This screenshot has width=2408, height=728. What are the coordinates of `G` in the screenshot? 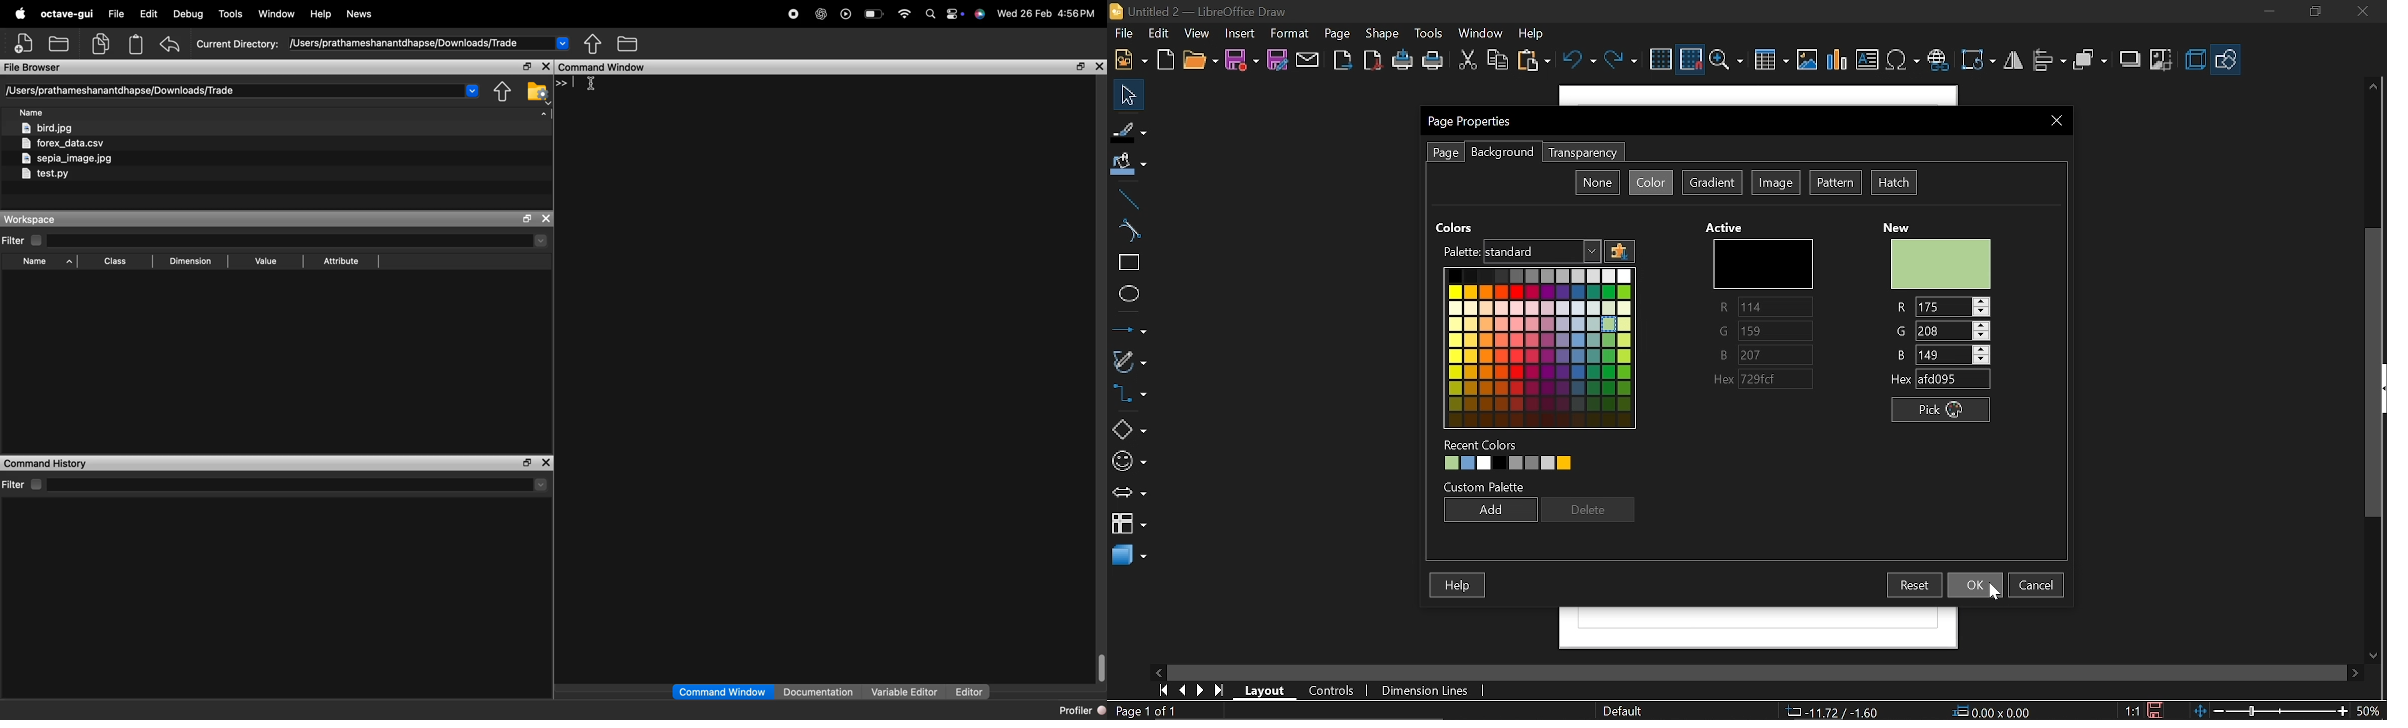 It's located at (1765, 333).